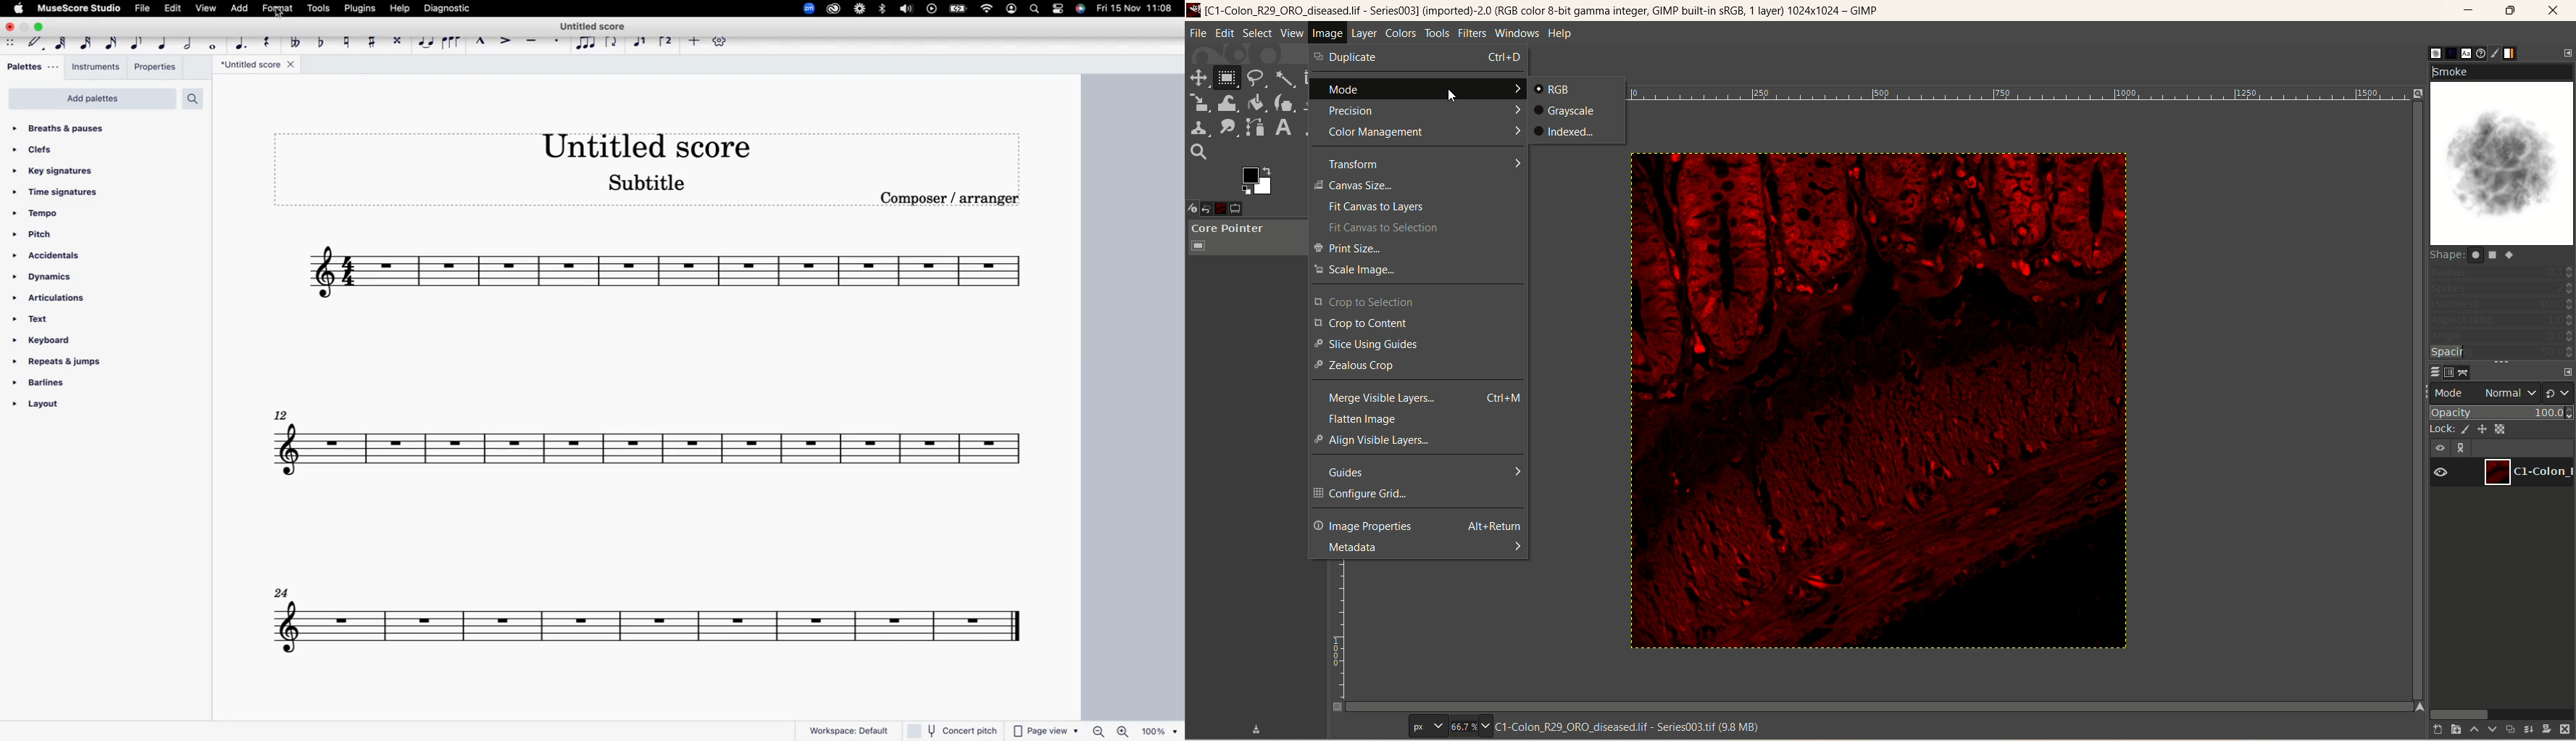 The image size is (2576, 756). I want to click on key signatures, so click(59, 171).